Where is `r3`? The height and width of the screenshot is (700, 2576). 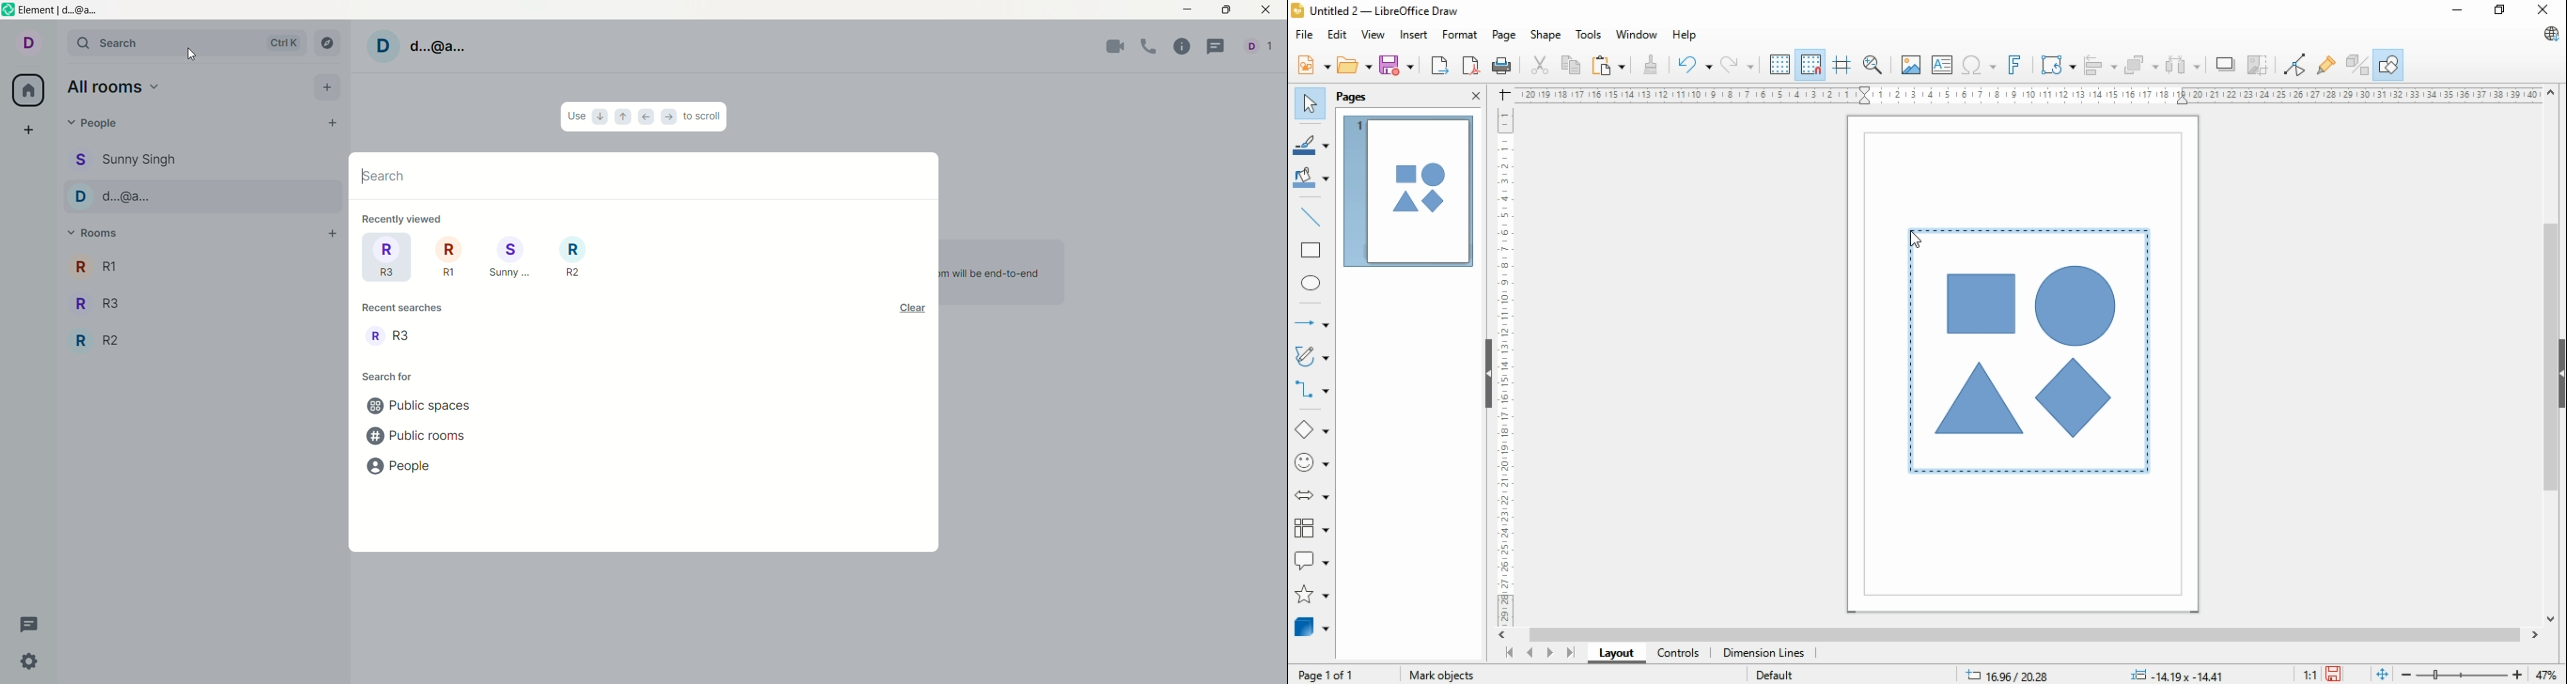 r3 is located at coordinates (386, 258).